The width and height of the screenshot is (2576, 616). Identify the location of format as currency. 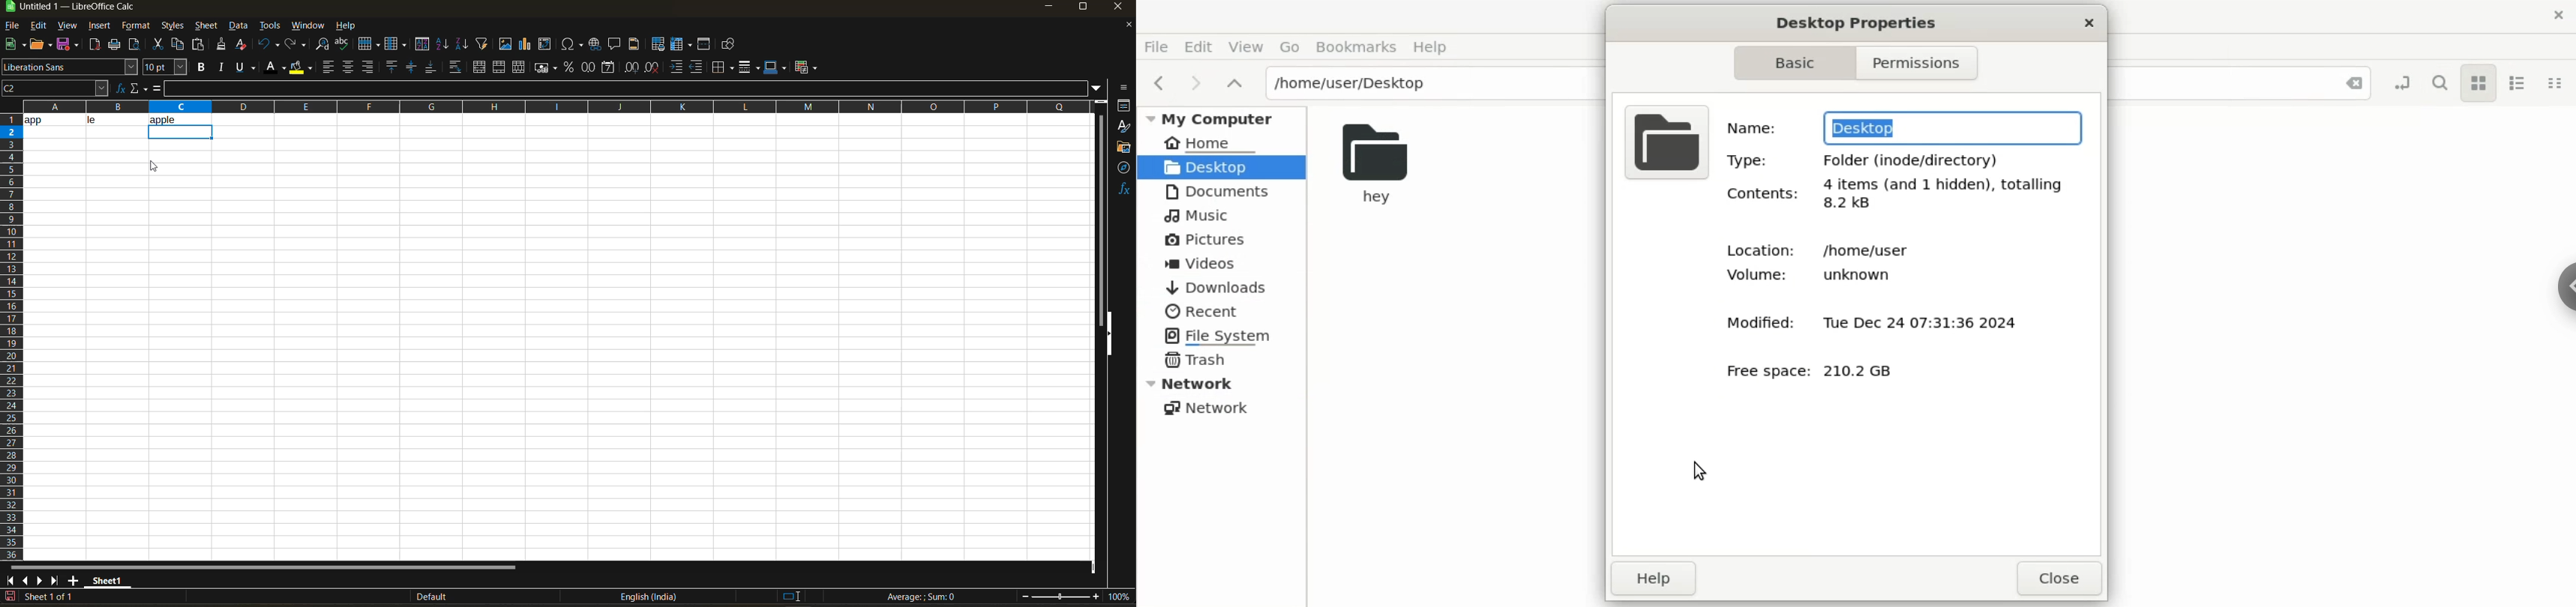
(549, 67).